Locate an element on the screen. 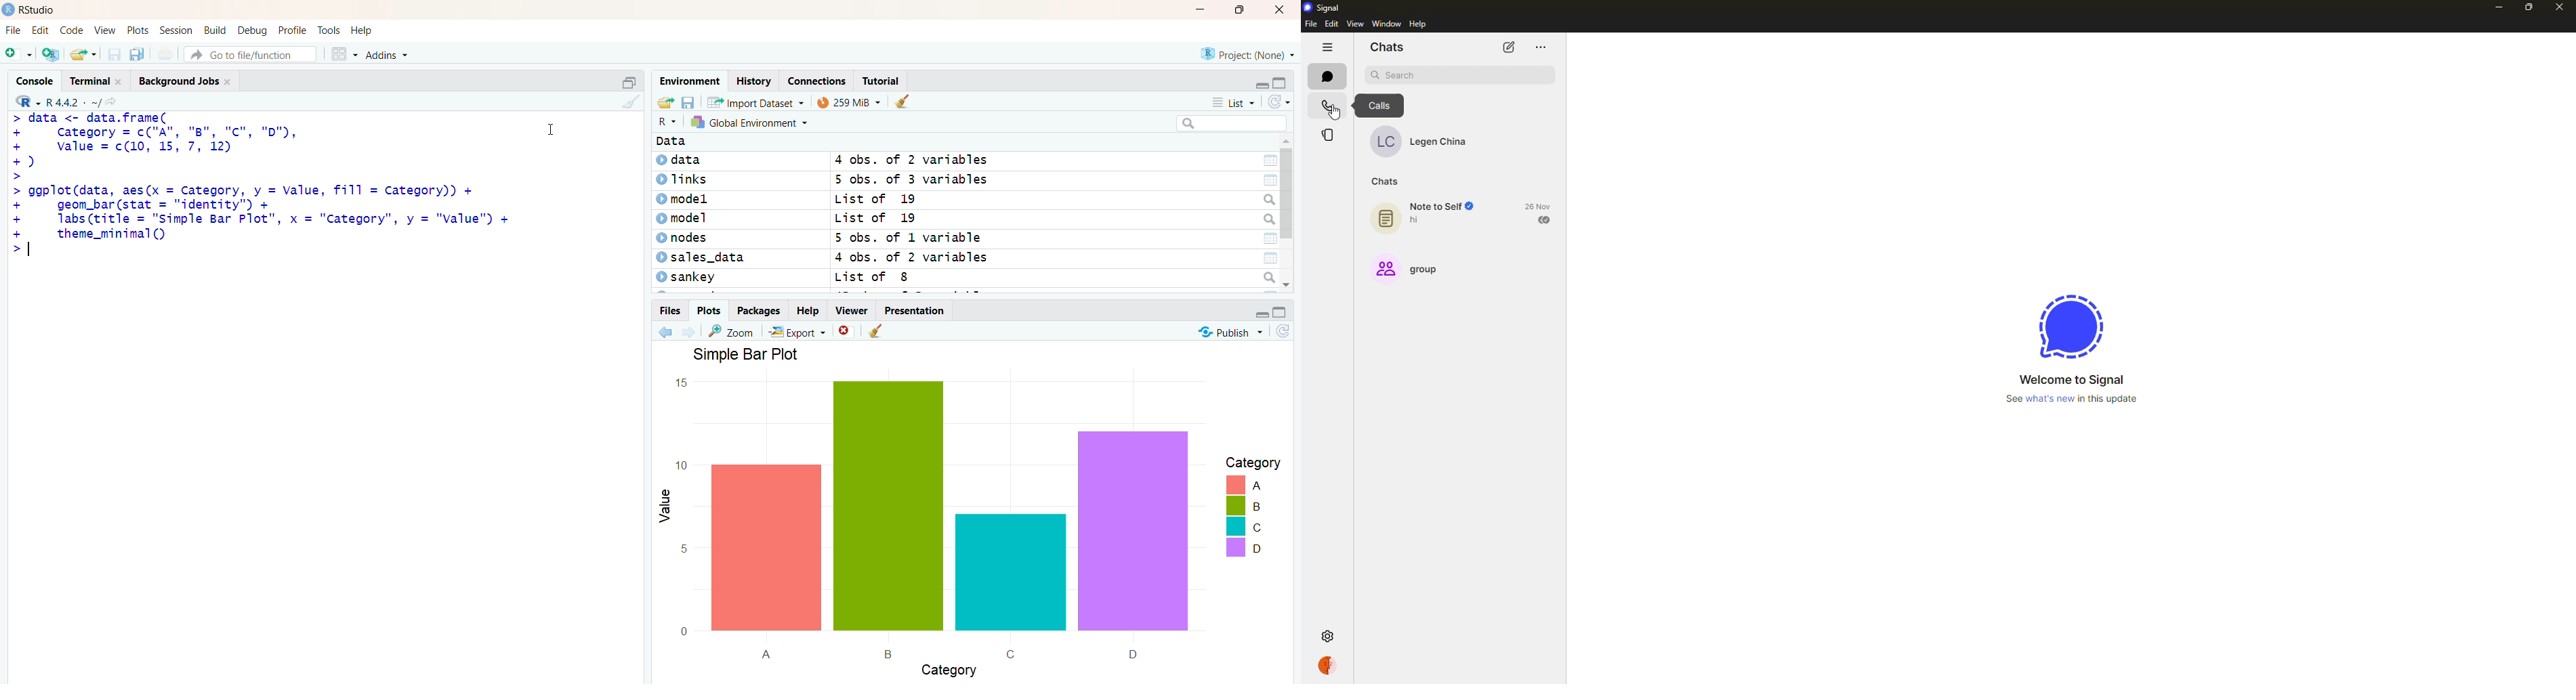 Image resolution: width=2576 pixels, height=700 pixels. save current document is located at coordinates (114, 54).